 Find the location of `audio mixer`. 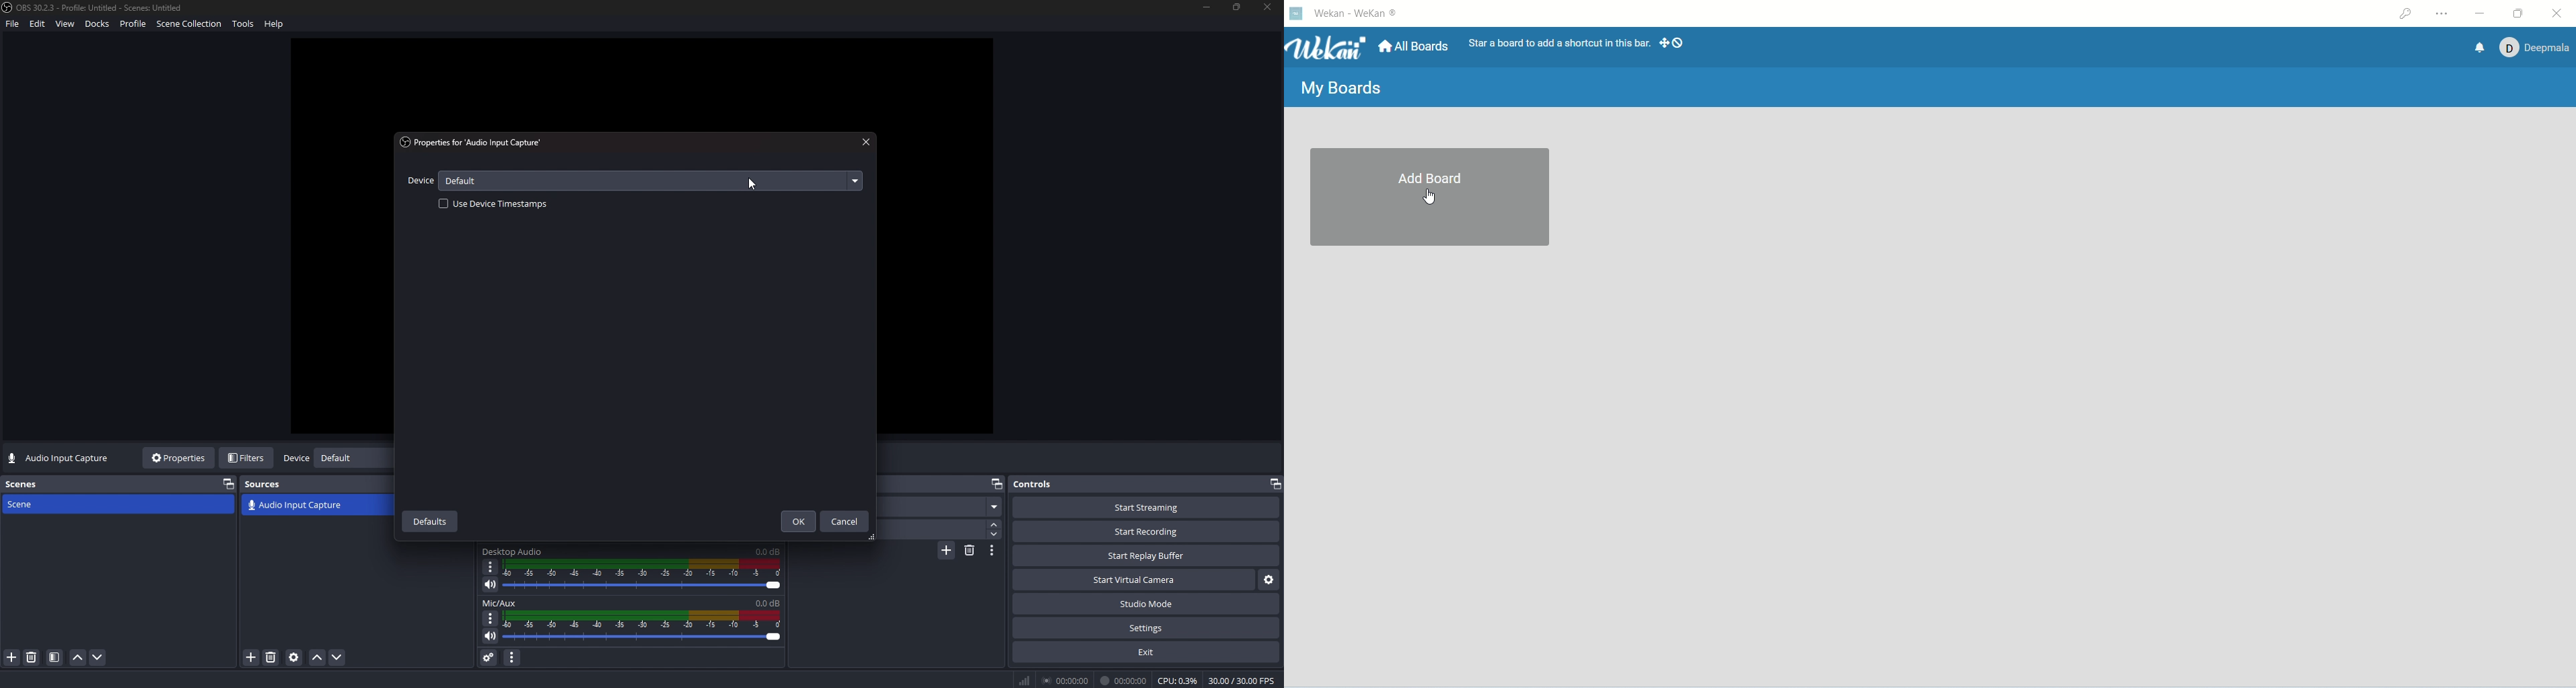

audio mixer is located at coordinates (646, 626).